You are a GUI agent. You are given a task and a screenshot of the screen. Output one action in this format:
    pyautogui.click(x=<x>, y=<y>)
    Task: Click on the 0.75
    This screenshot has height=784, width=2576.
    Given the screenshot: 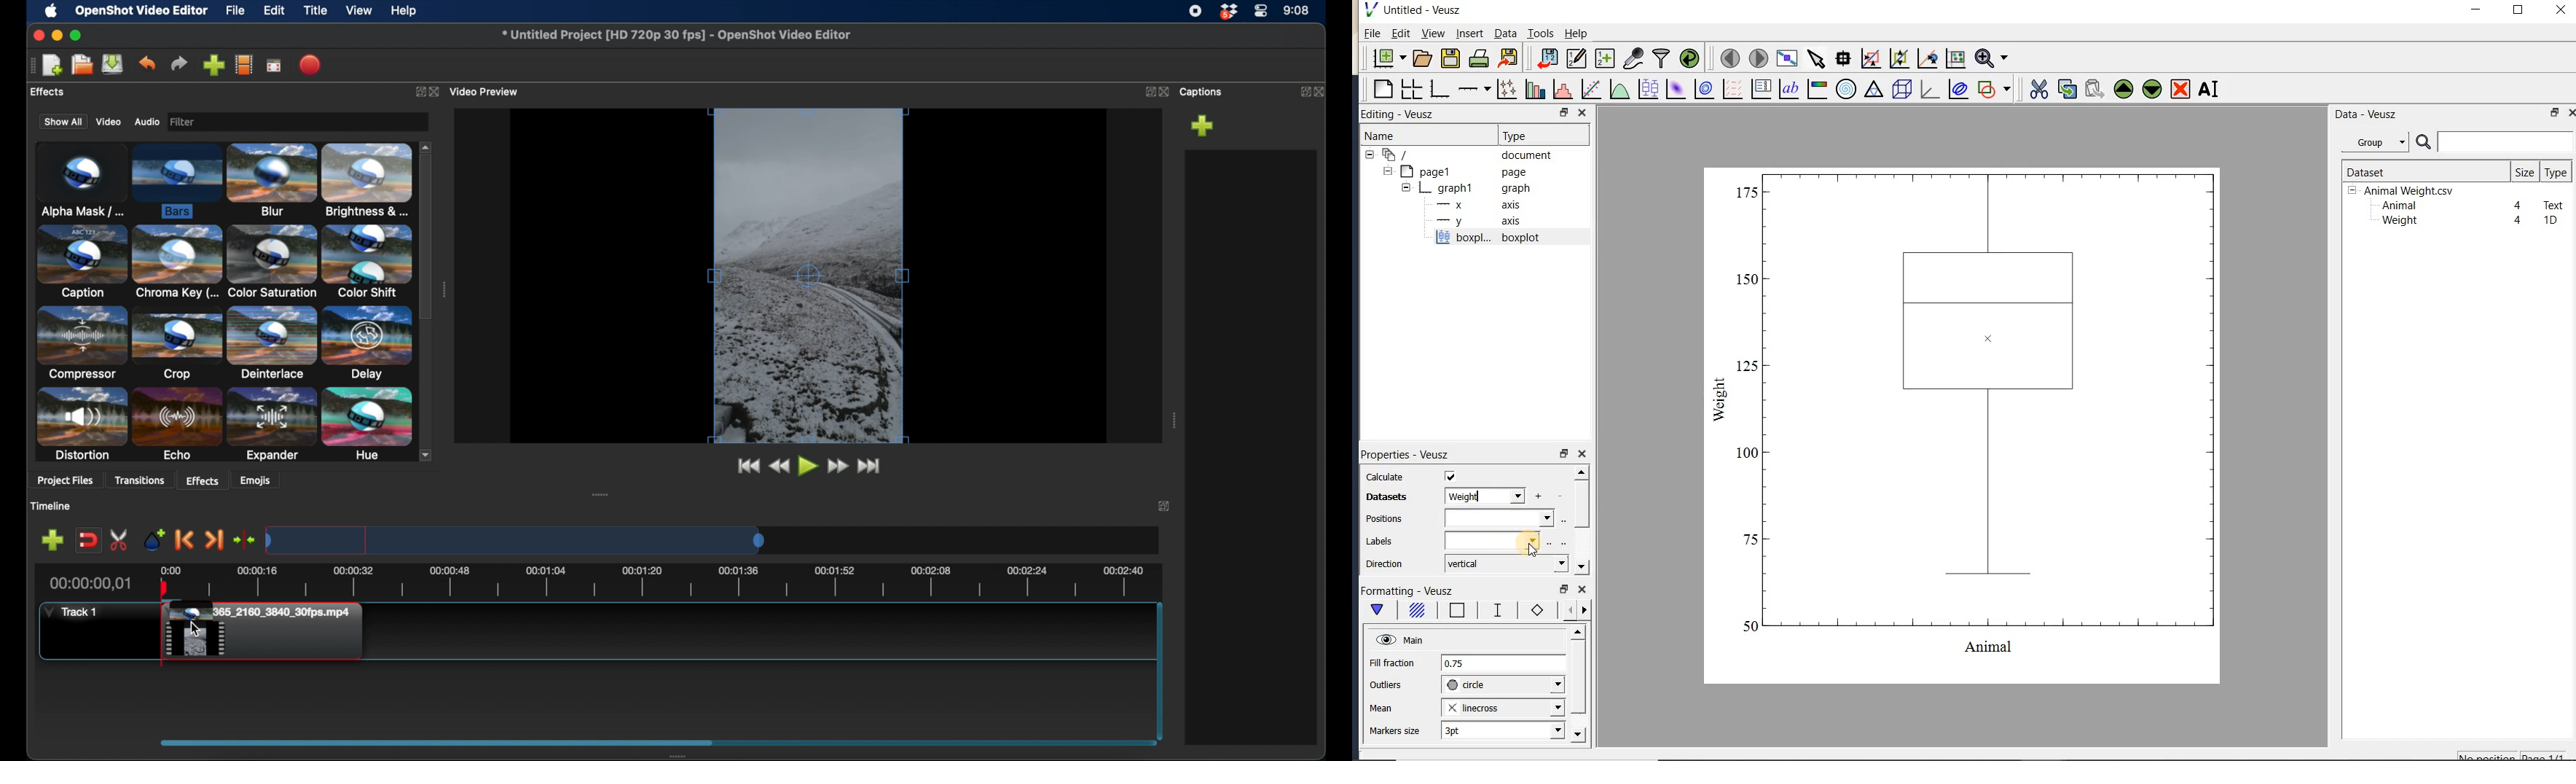 What is the action you would take?
    pyautogui.click(x=1503, y=664)
    